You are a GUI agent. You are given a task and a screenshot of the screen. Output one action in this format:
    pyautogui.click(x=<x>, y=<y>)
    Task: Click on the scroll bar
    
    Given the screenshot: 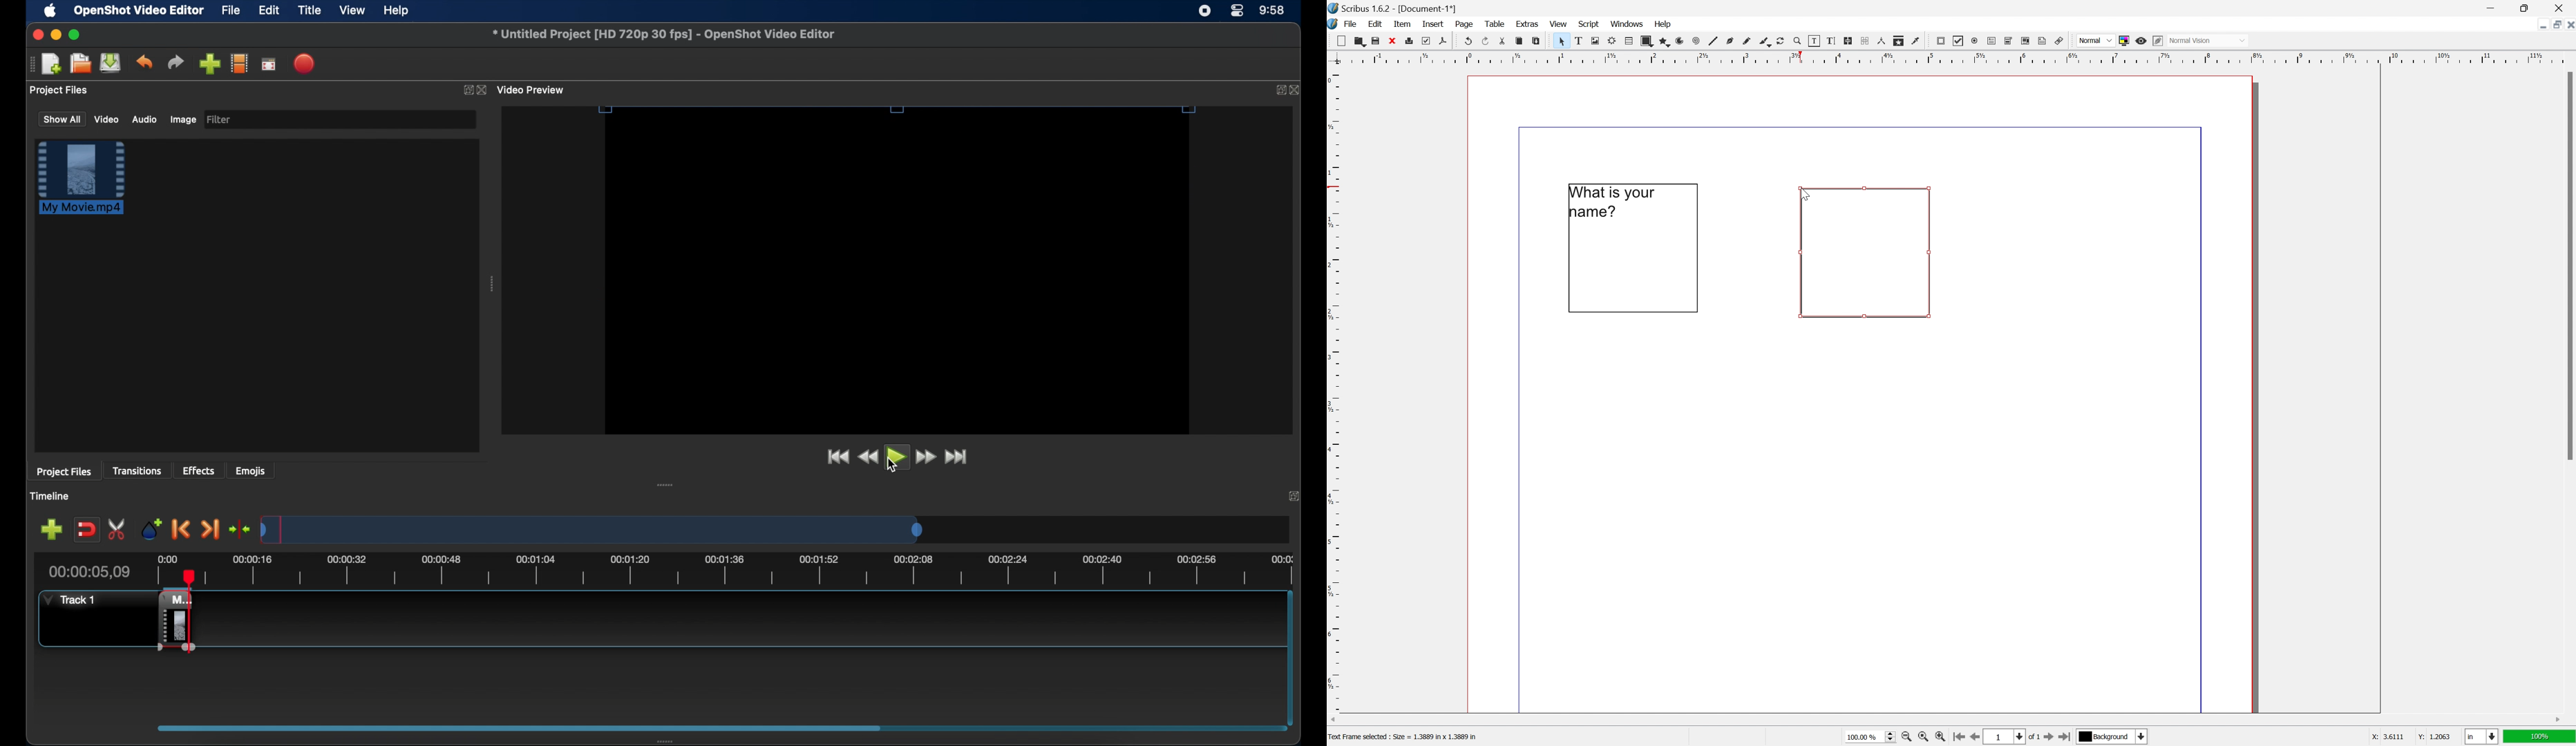 What is the action you would take?
    pyautogui.click(x=2568, y=266)
    